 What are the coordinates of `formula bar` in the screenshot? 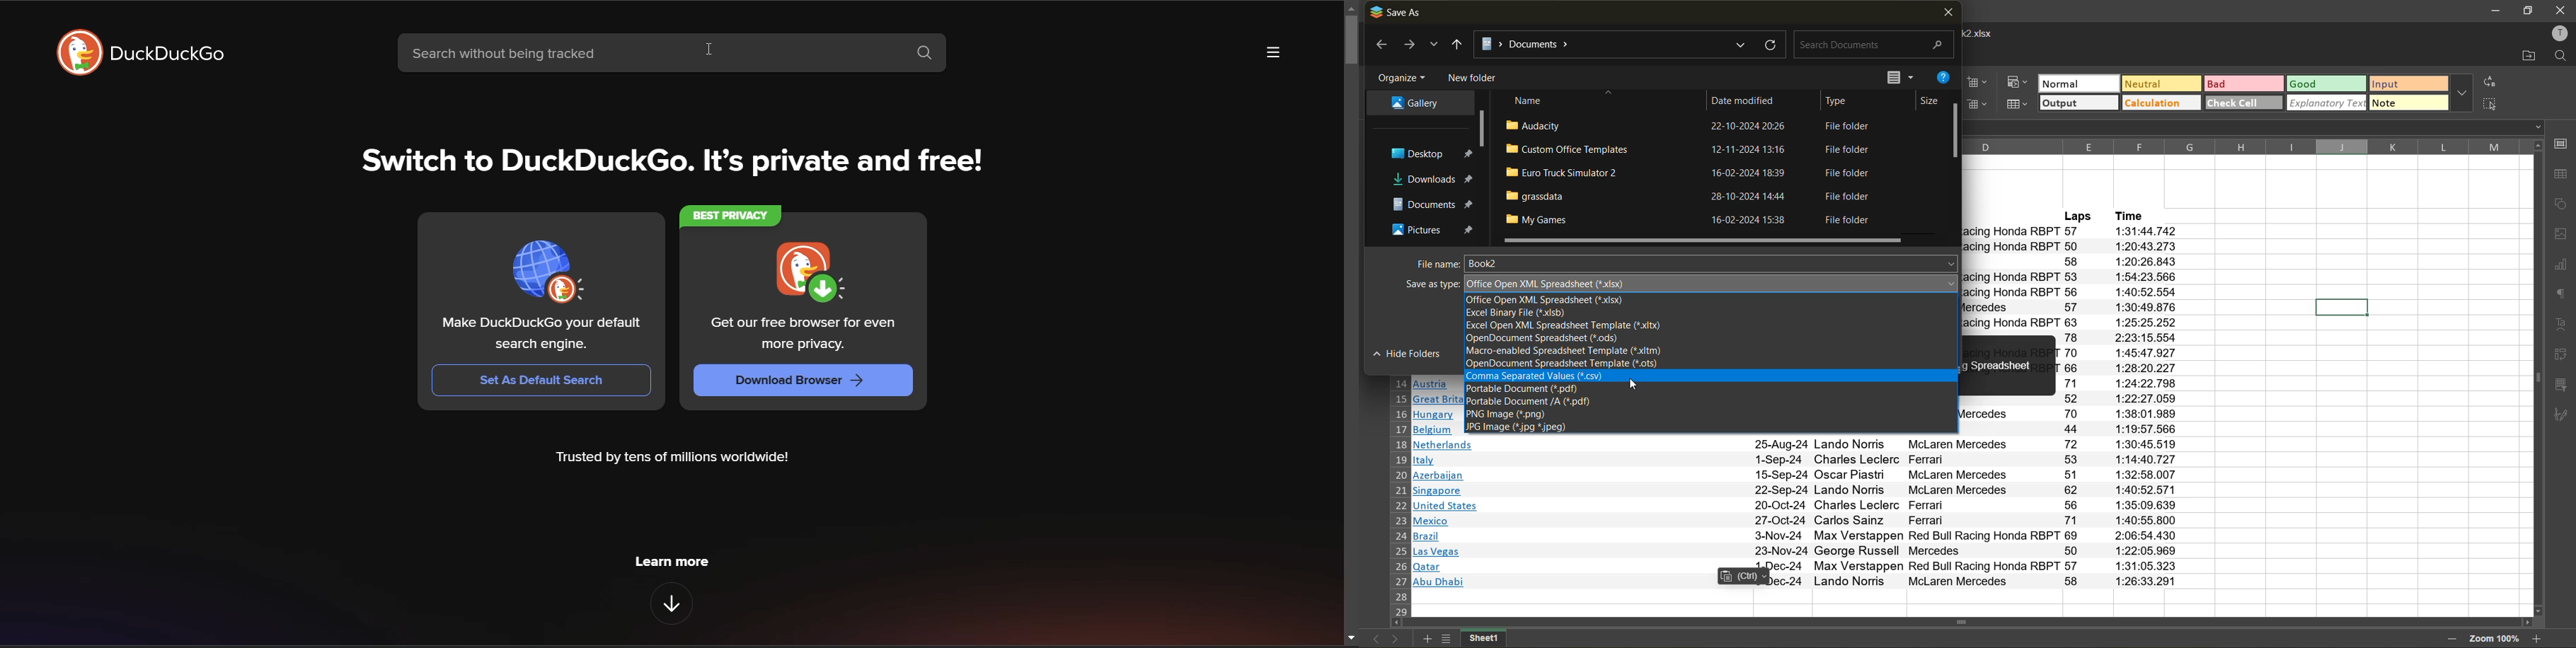 It's located at (2258, 129).